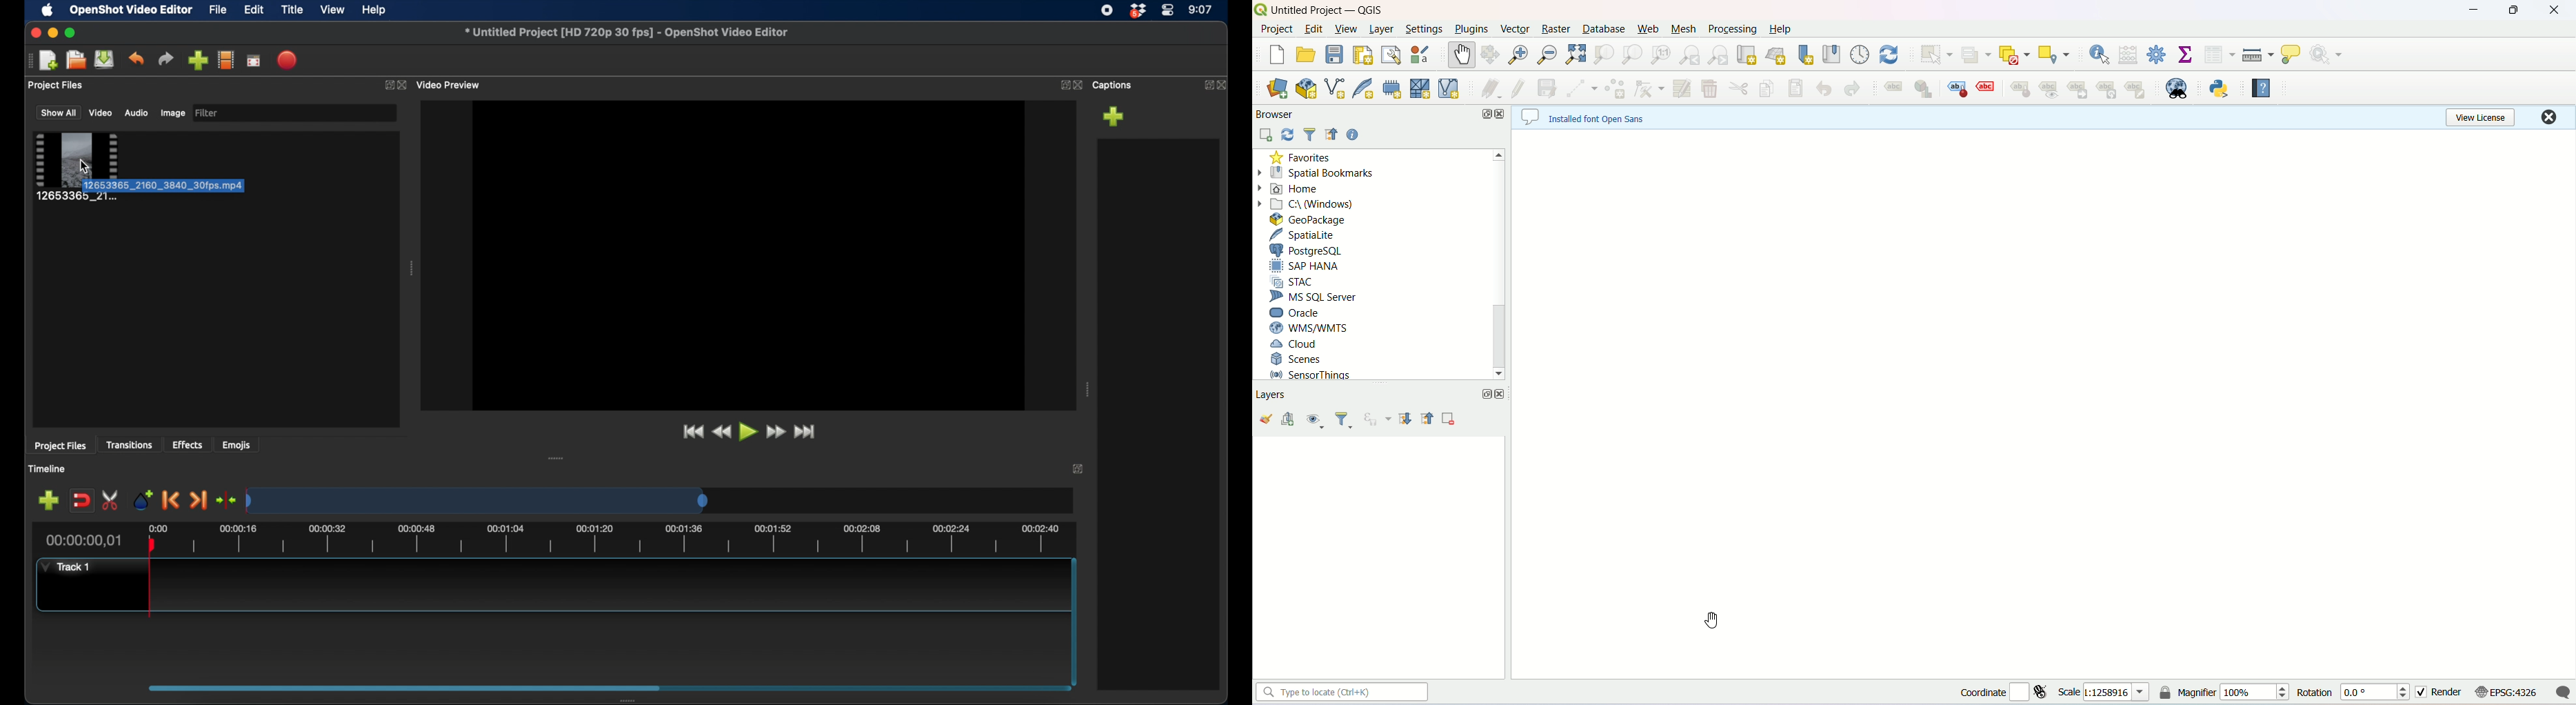 Image resolution: width=2576 pixels, height=728 pixels. What do you see at coordinates (2165, 694) in the screenshot?
I see `lock` at bounding box center [2165, 694].